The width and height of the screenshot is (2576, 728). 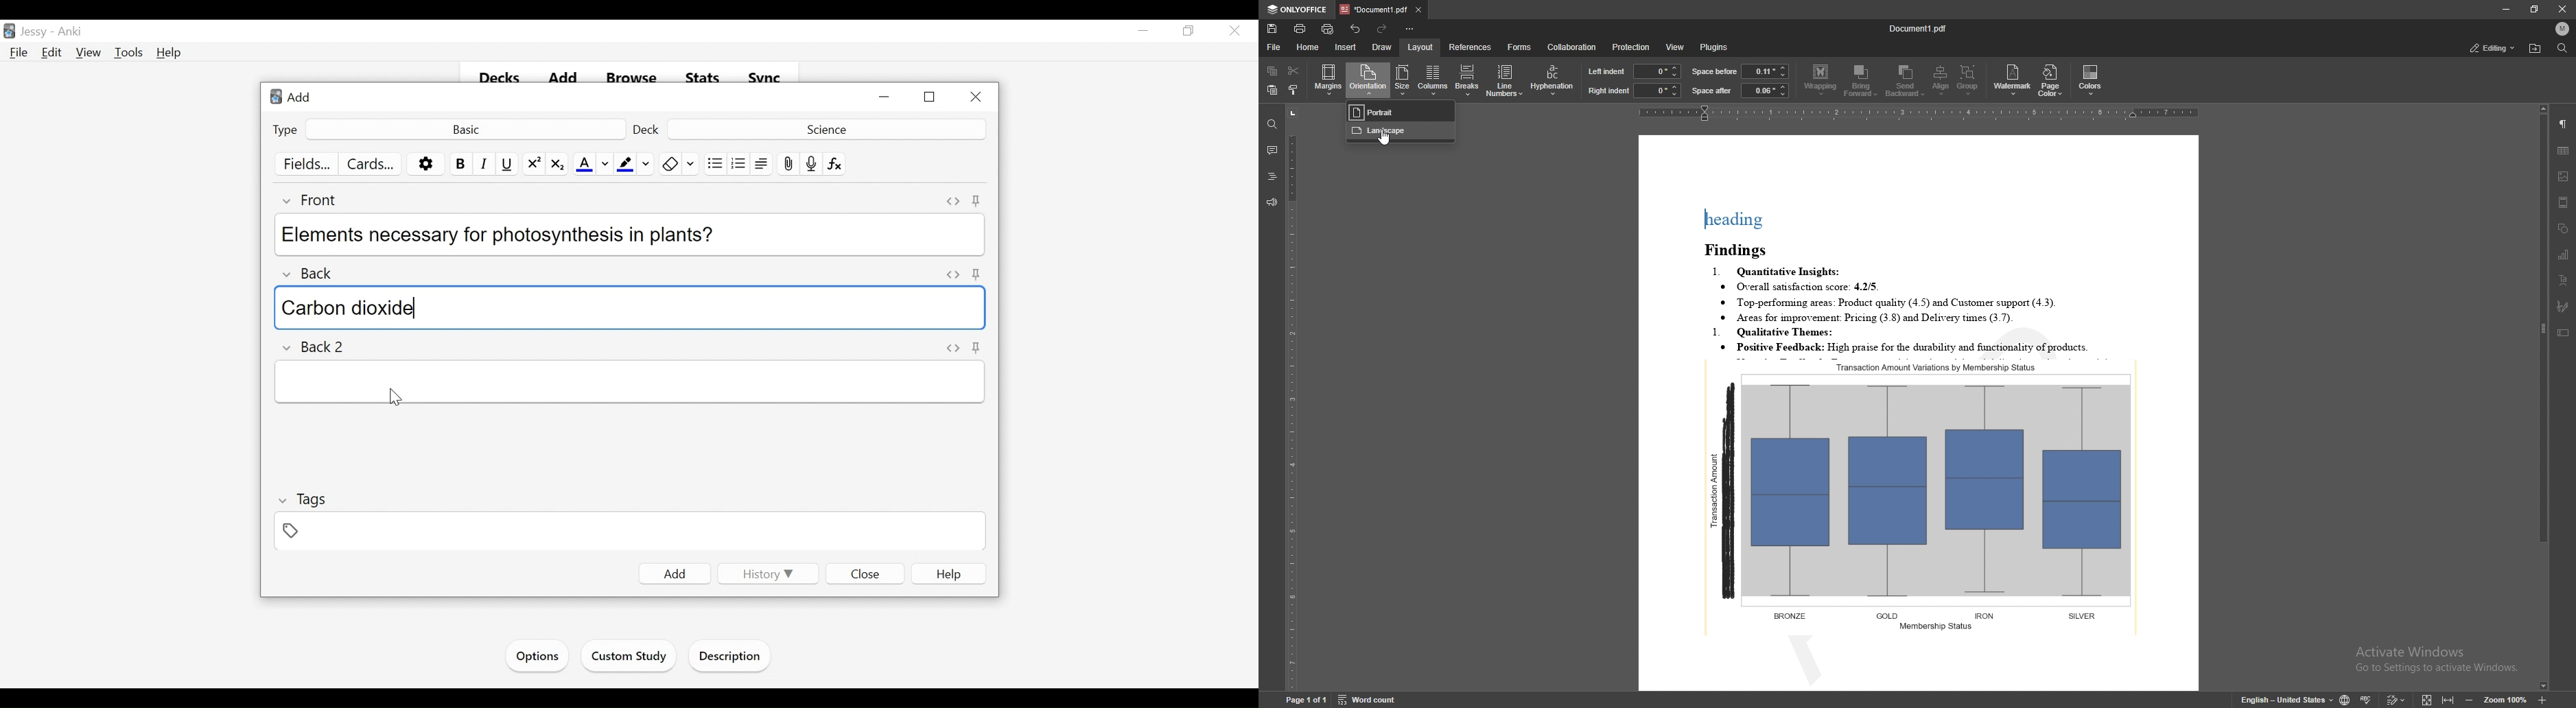 What do you see at coordinates (648, 129) in the screenshot?
I see `Deck` at bounding box center [648, 129].